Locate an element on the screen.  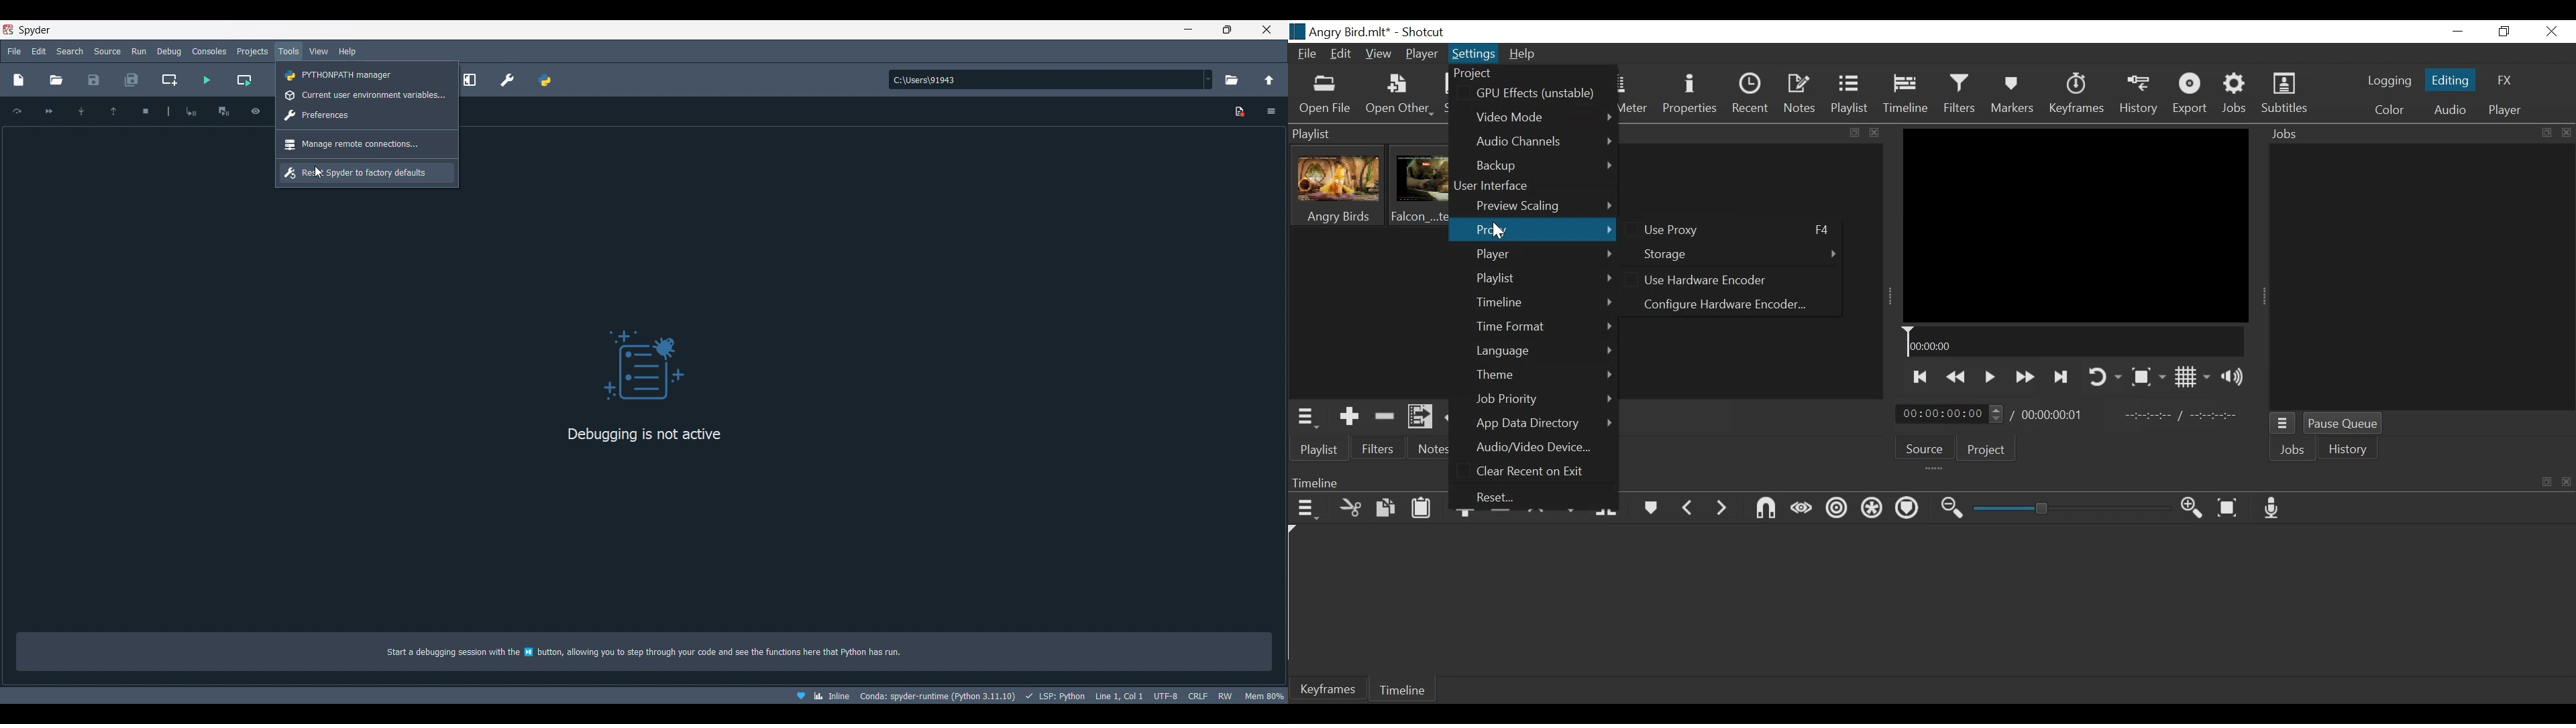
pause/play is located at coordinates (224, 110).